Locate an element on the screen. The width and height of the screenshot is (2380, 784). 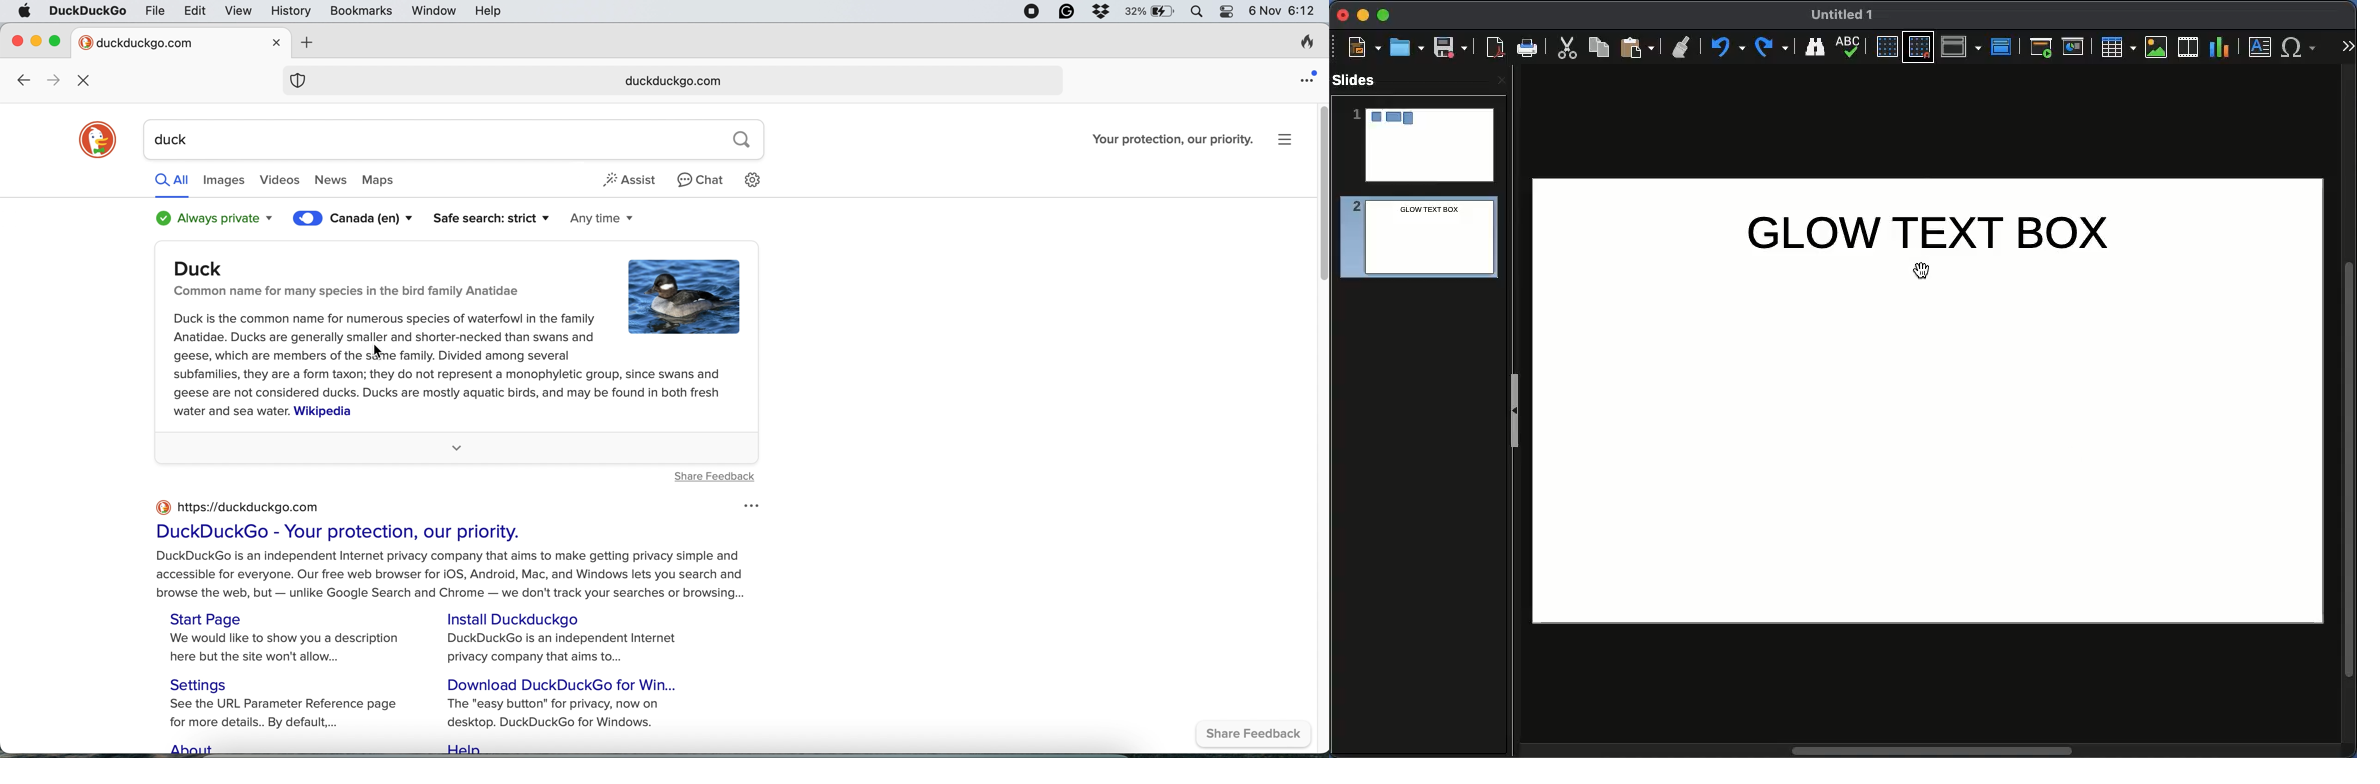
Scroll is located at coordinates (2351, 413).